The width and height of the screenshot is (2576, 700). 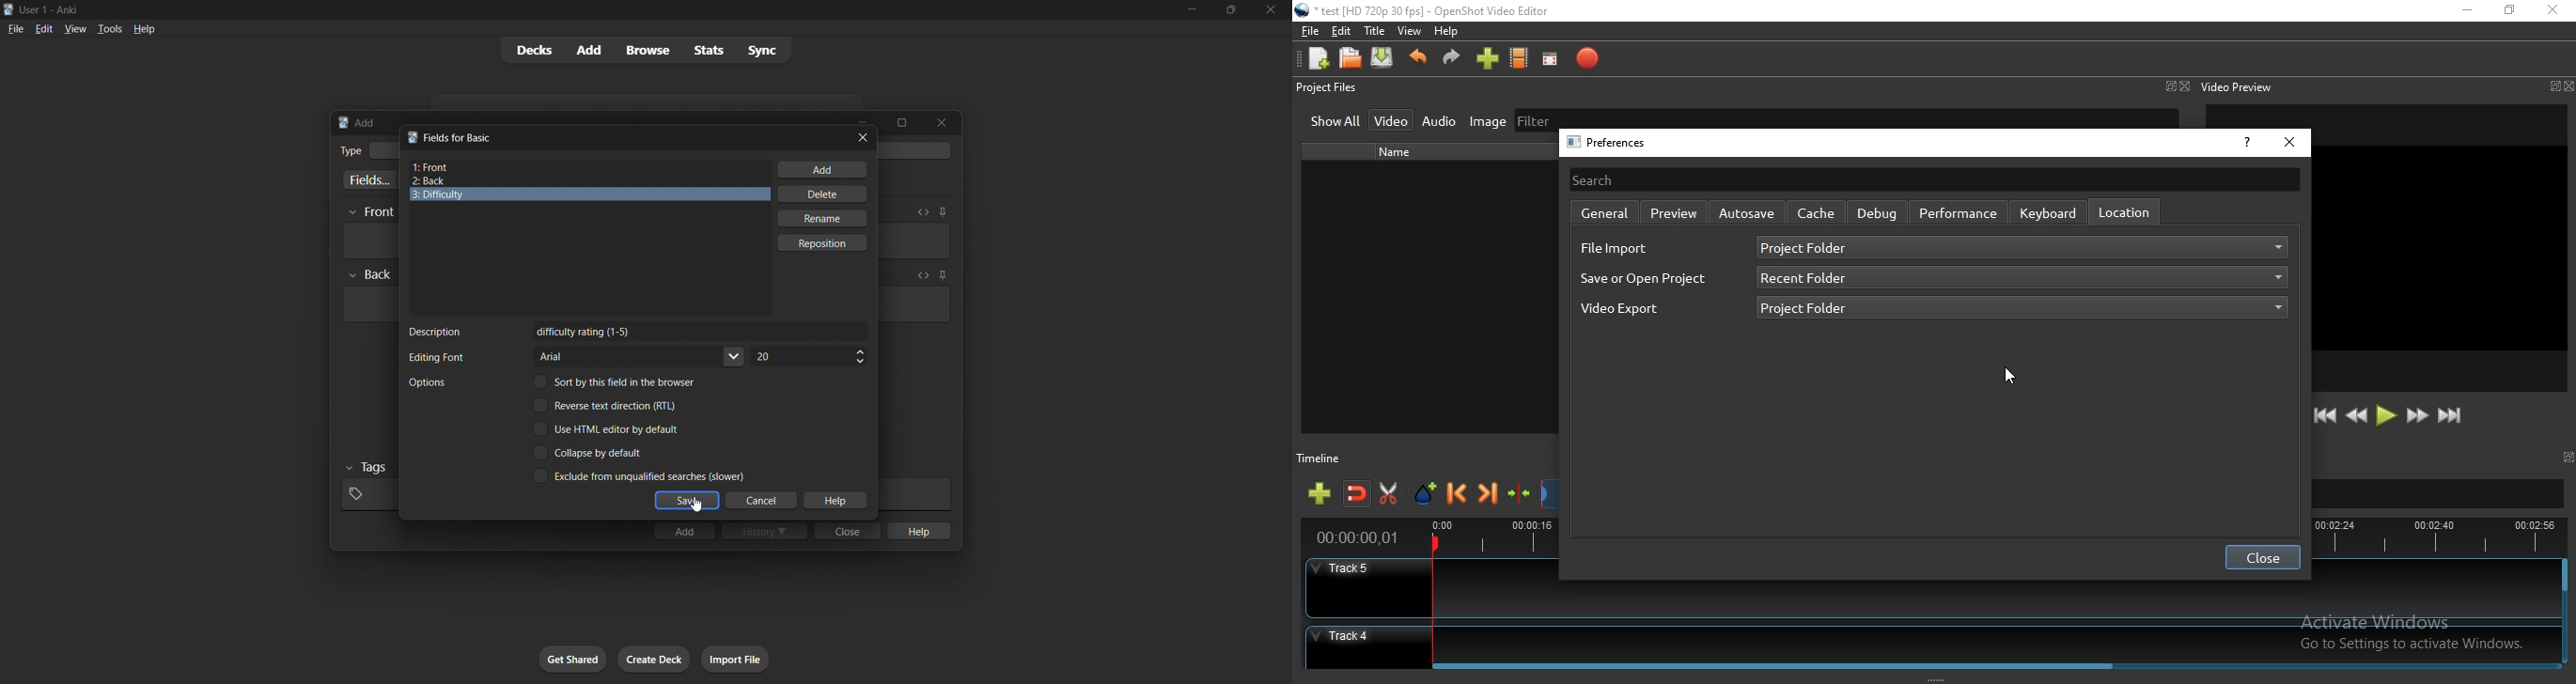 What do you see at coordinates (1351, 59) in the screenshot?
I see `Open project` at bounding box center [1351, 59].